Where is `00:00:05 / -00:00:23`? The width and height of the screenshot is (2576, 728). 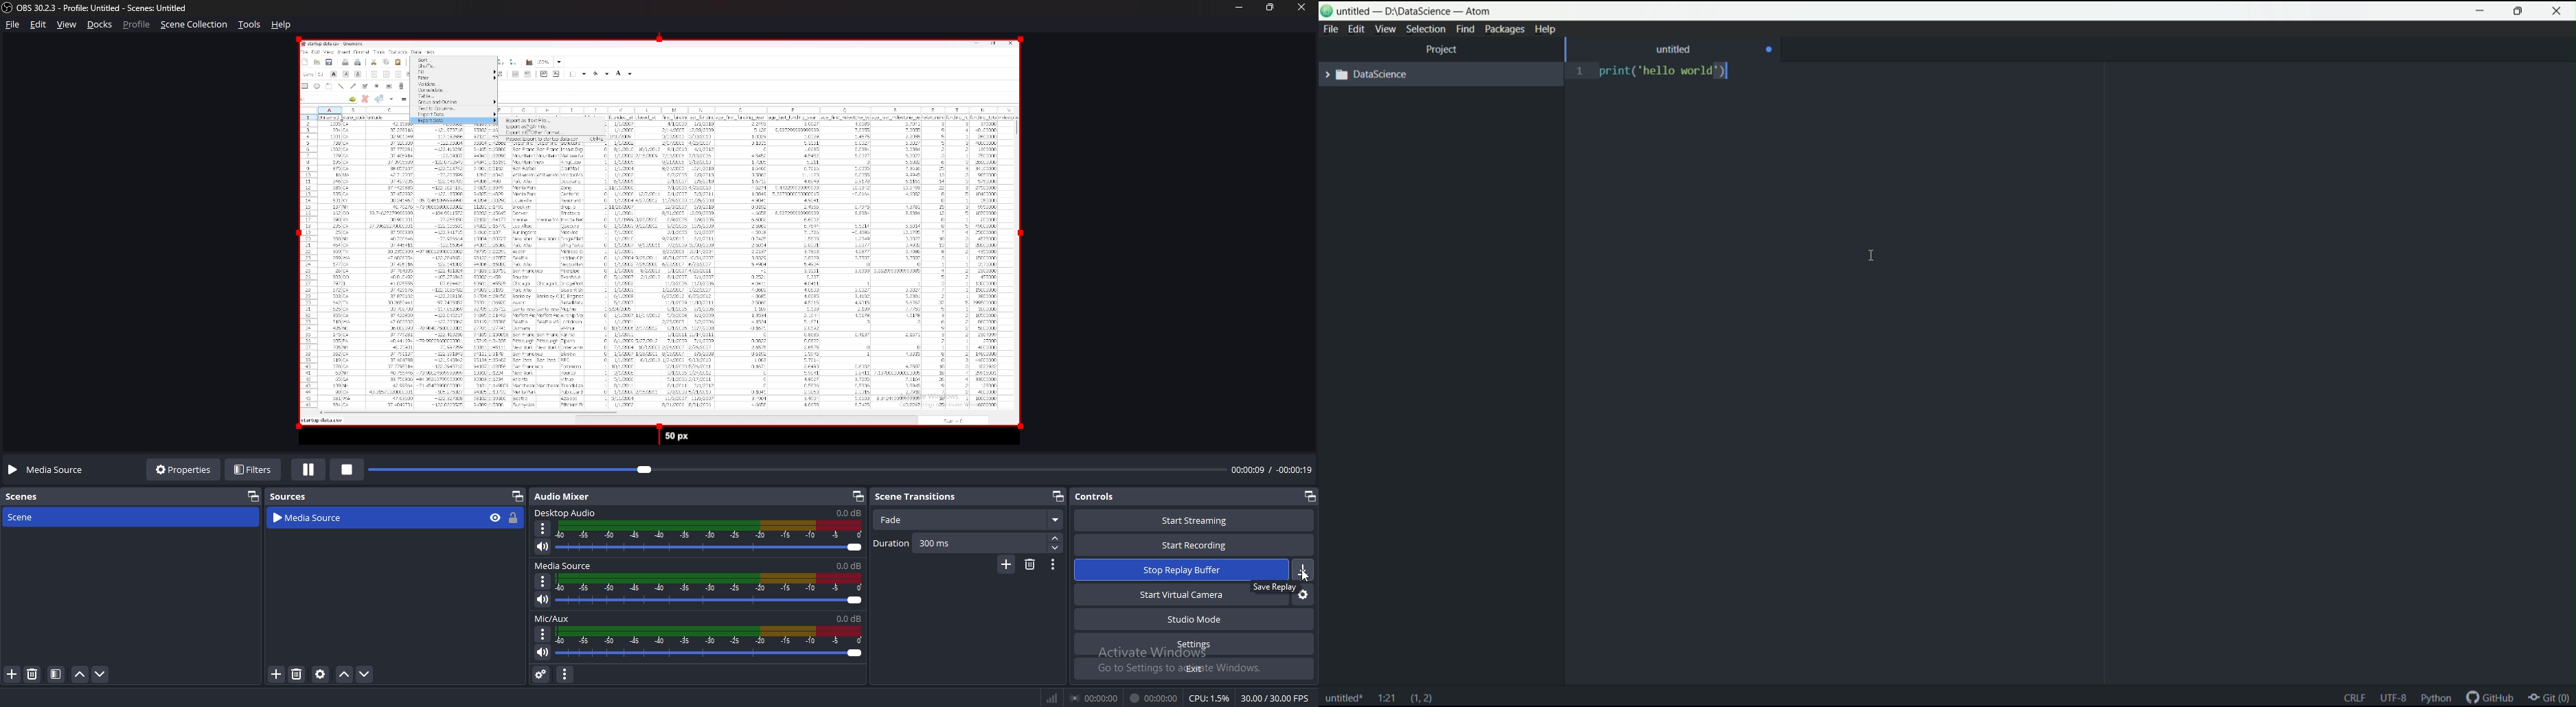
00:00:05 / -00:00:23 is located at coordinates (1271, 470).